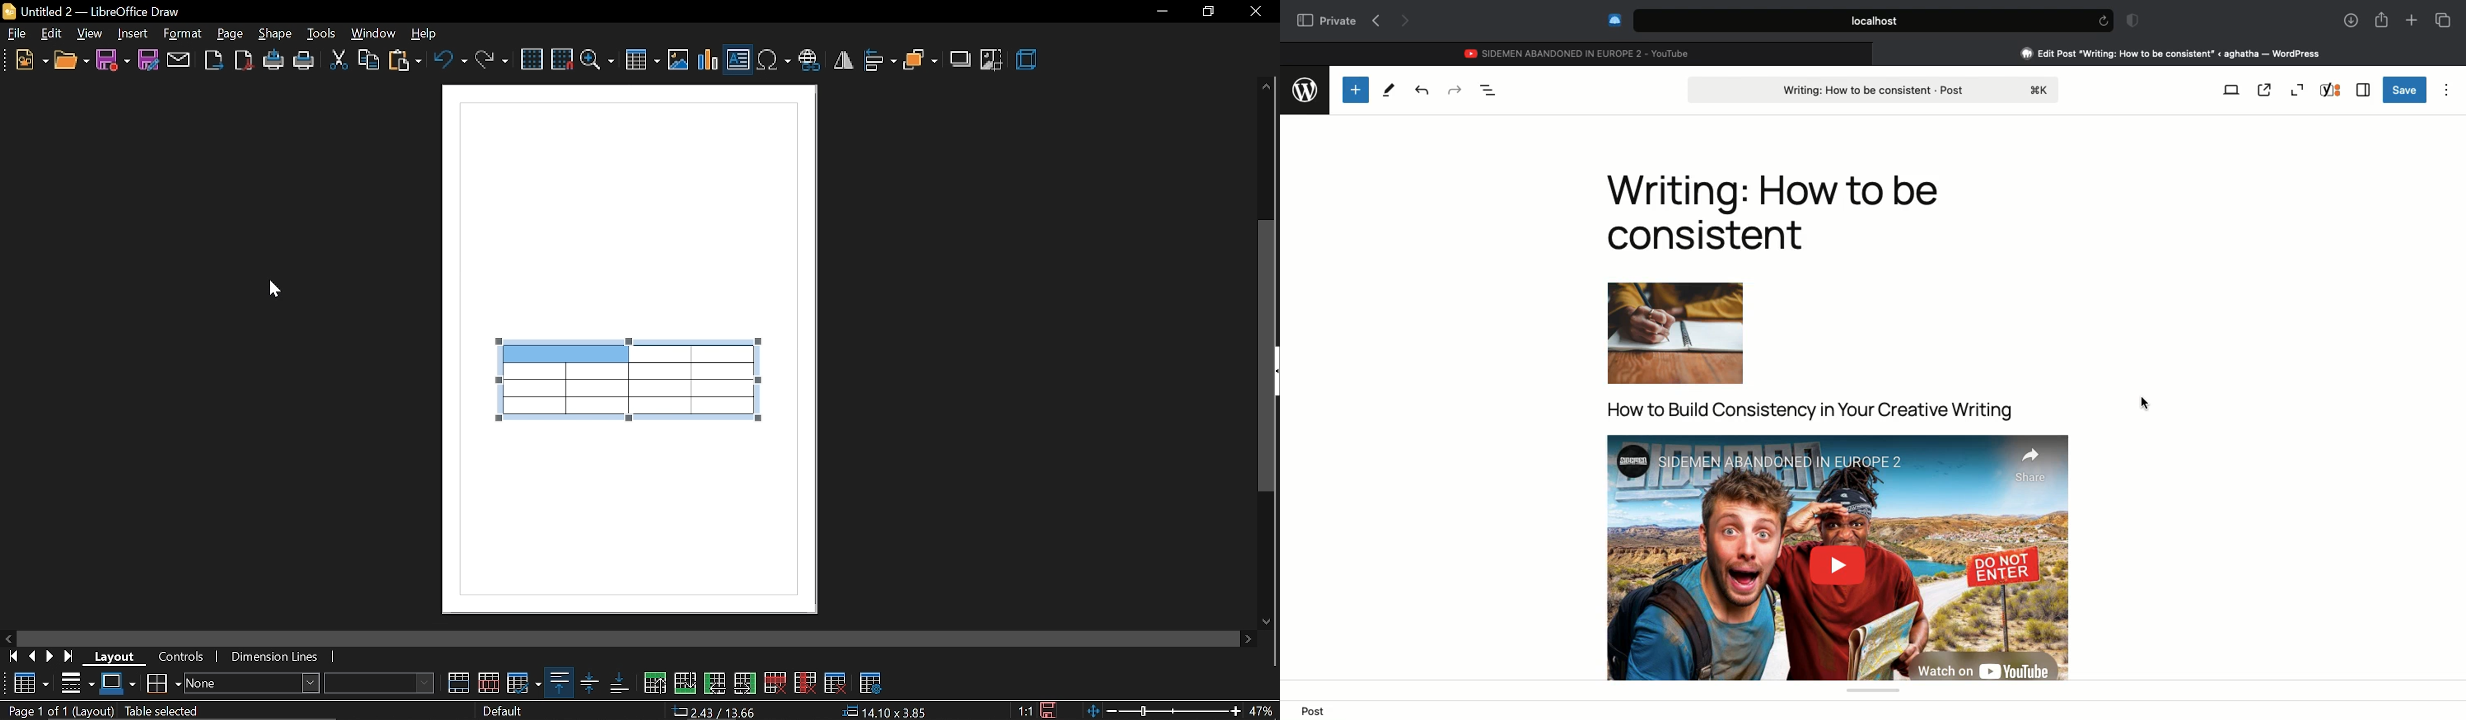  What do you see at coordinates (450, 61) in the screenshot?
I see `undo` at bounding box center [450, 61].